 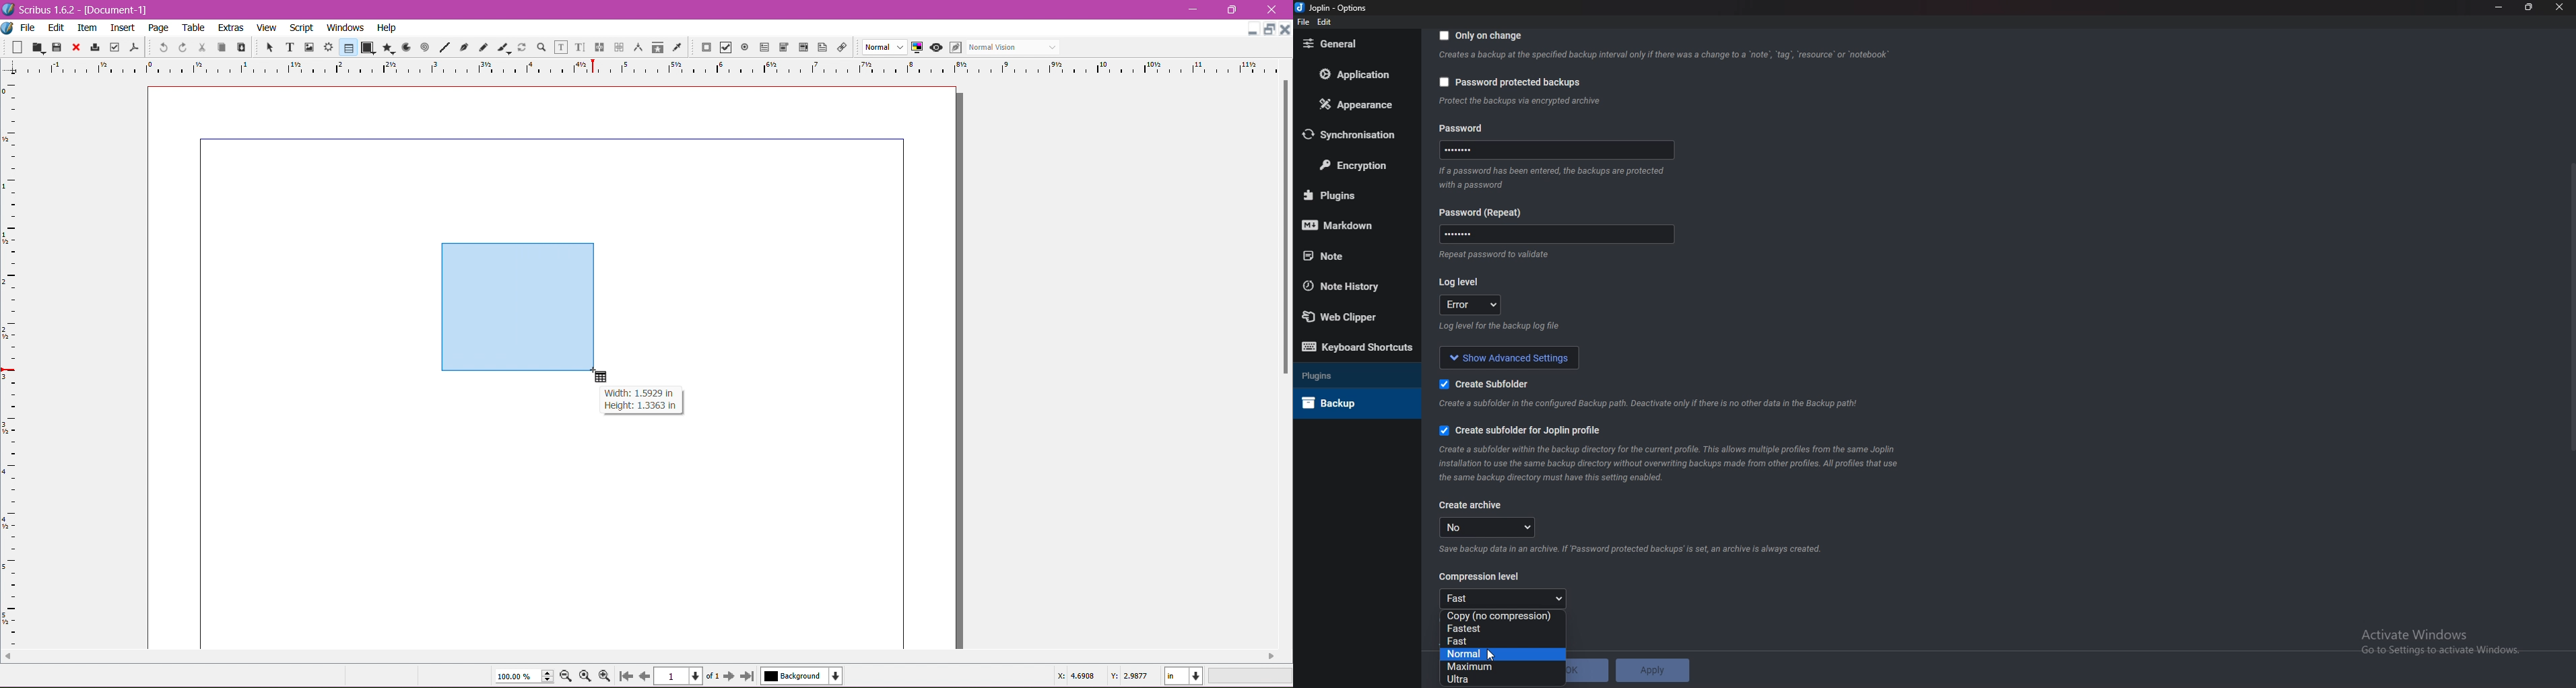 What do you see at coordinates (1350, 377) in the screenshot?
I see `Plugins` at bounding box center [1350, 377].